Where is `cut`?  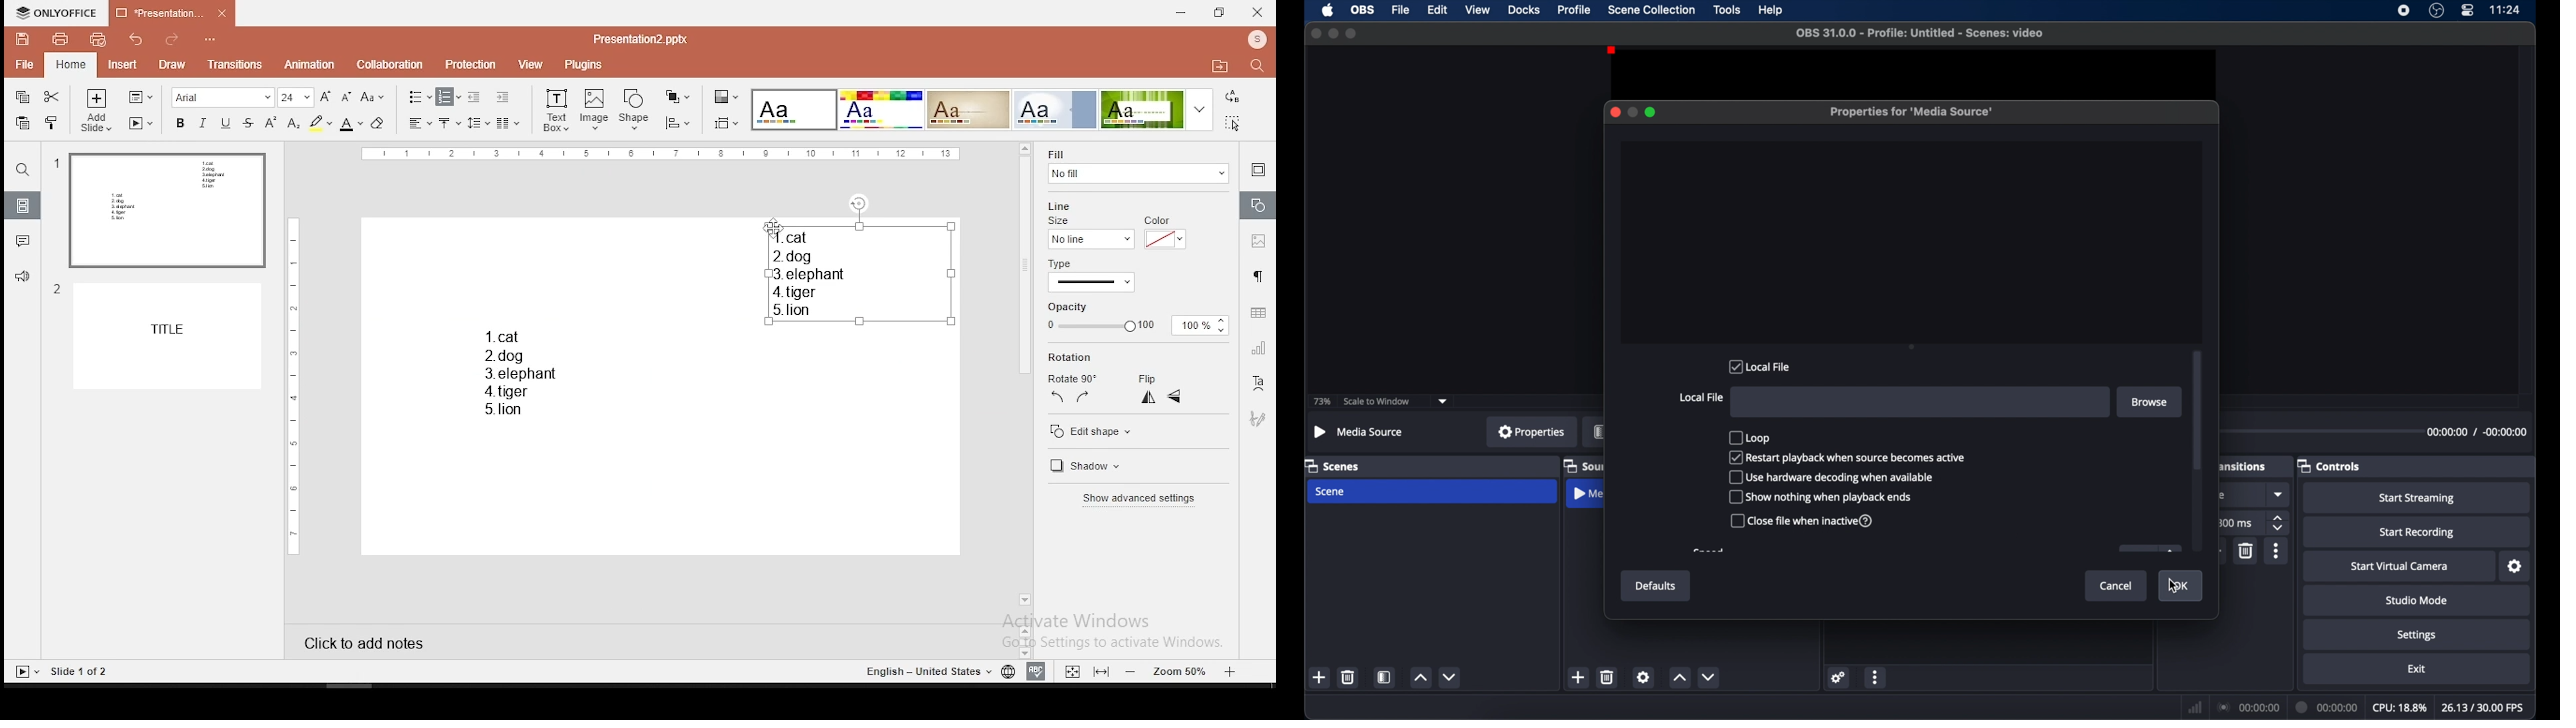
cut is located at coordinates (54, 95).